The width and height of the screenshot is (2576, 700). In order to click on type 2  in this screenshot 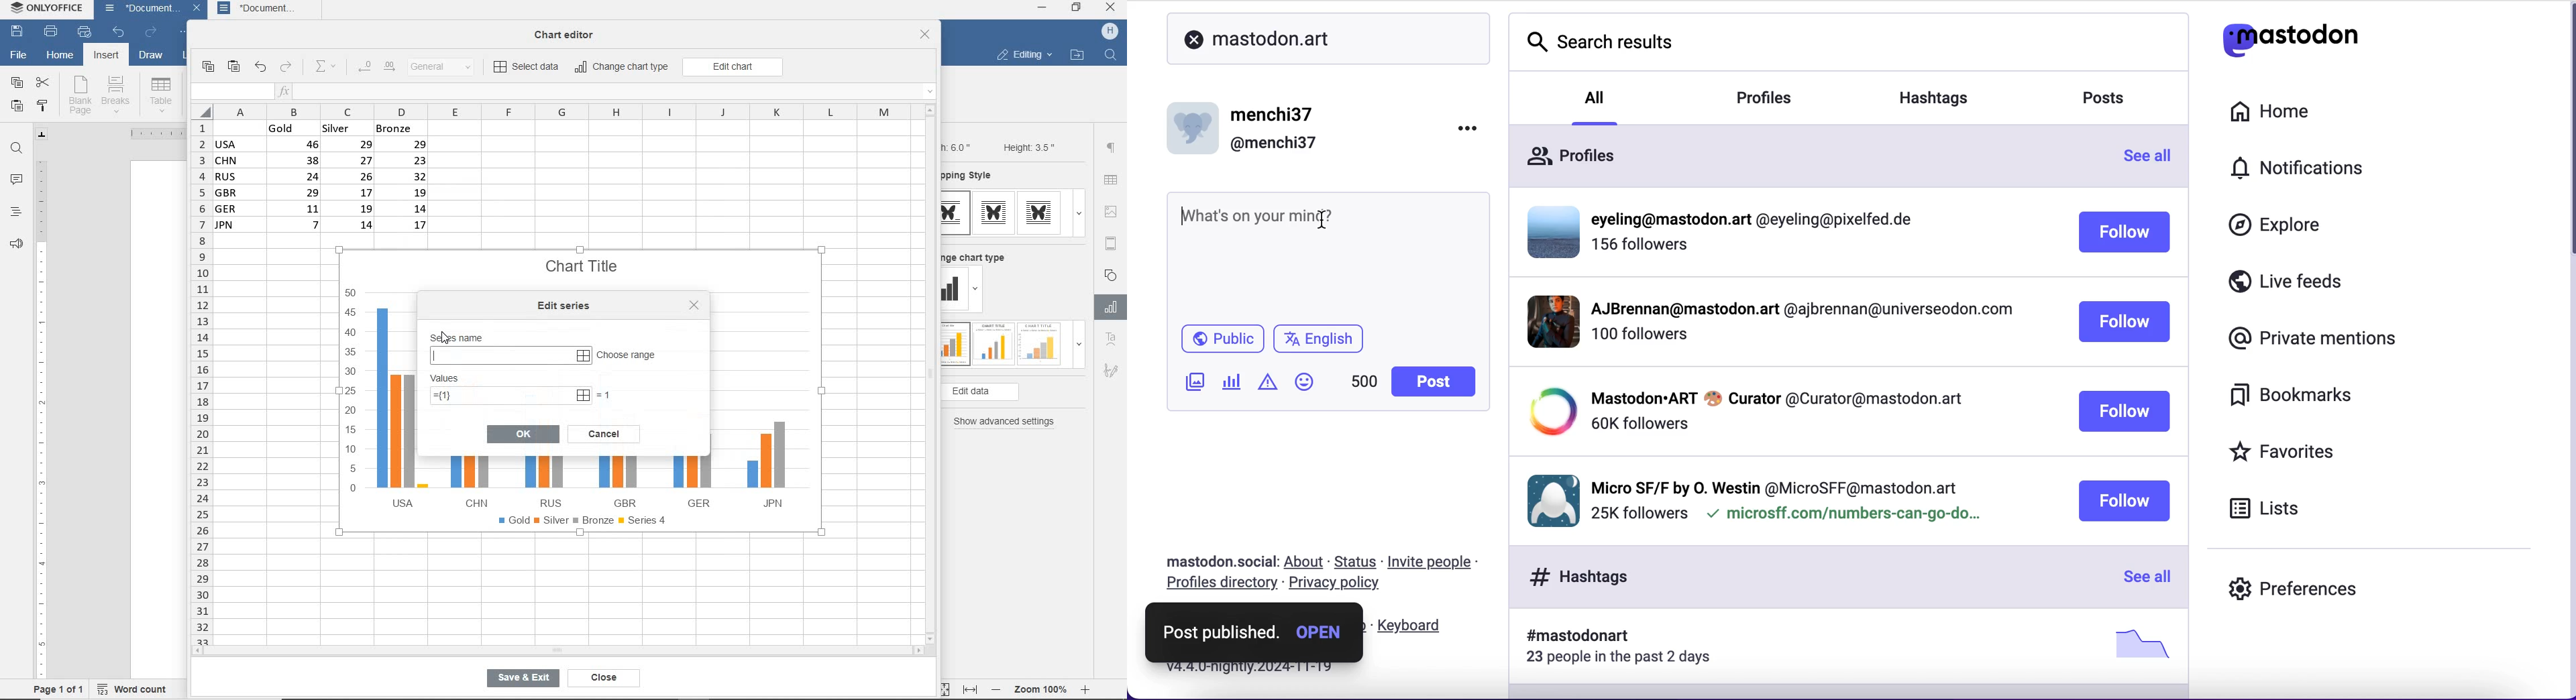, I will do `click(991, 343)`.